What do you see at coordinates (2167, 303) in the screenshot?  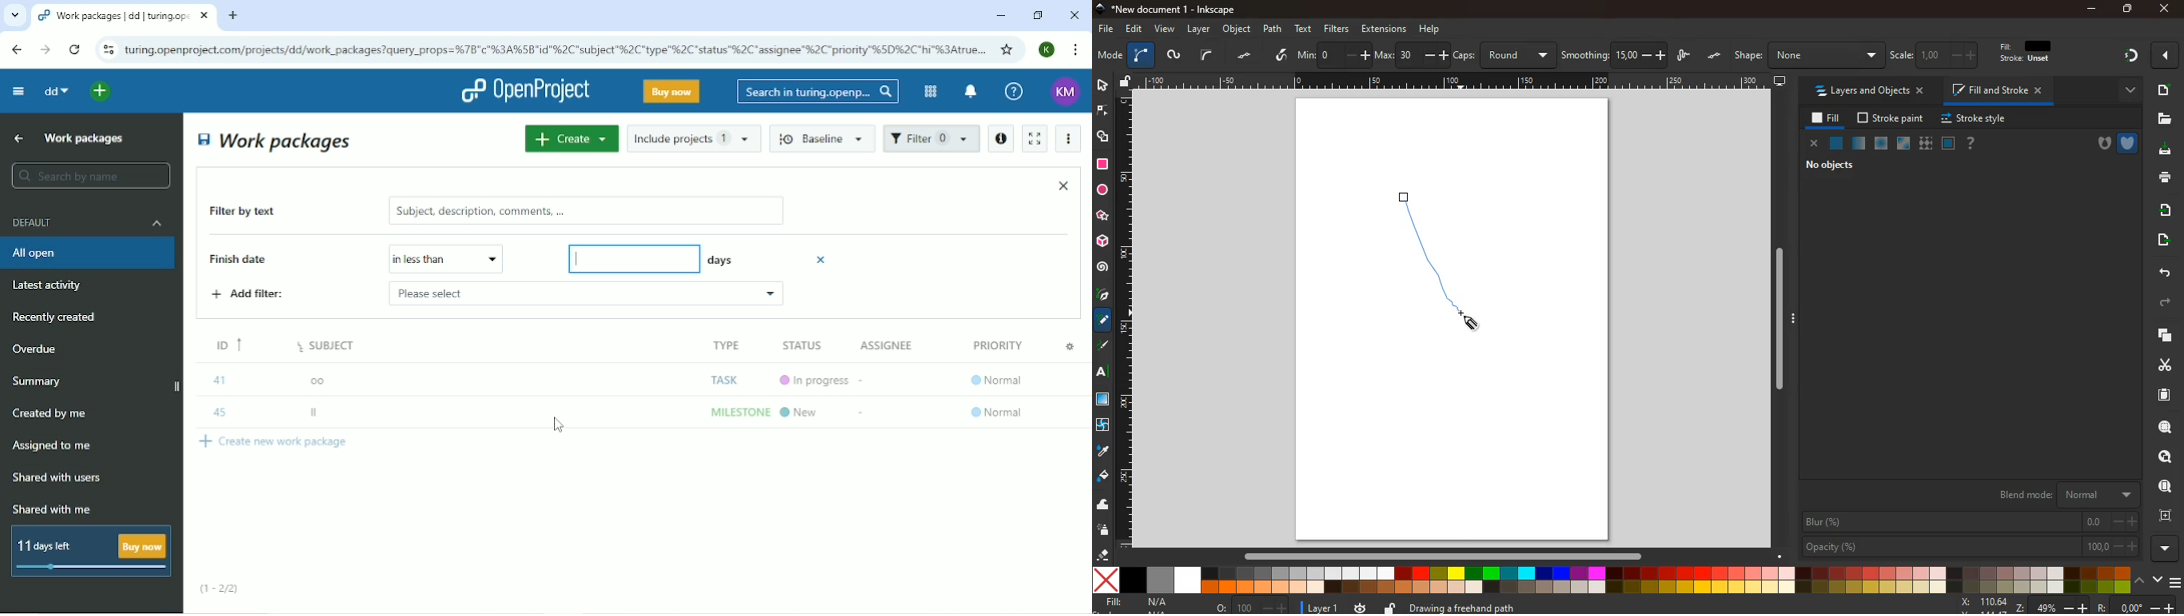 I see `forward` at bounding box center [2167, 303].